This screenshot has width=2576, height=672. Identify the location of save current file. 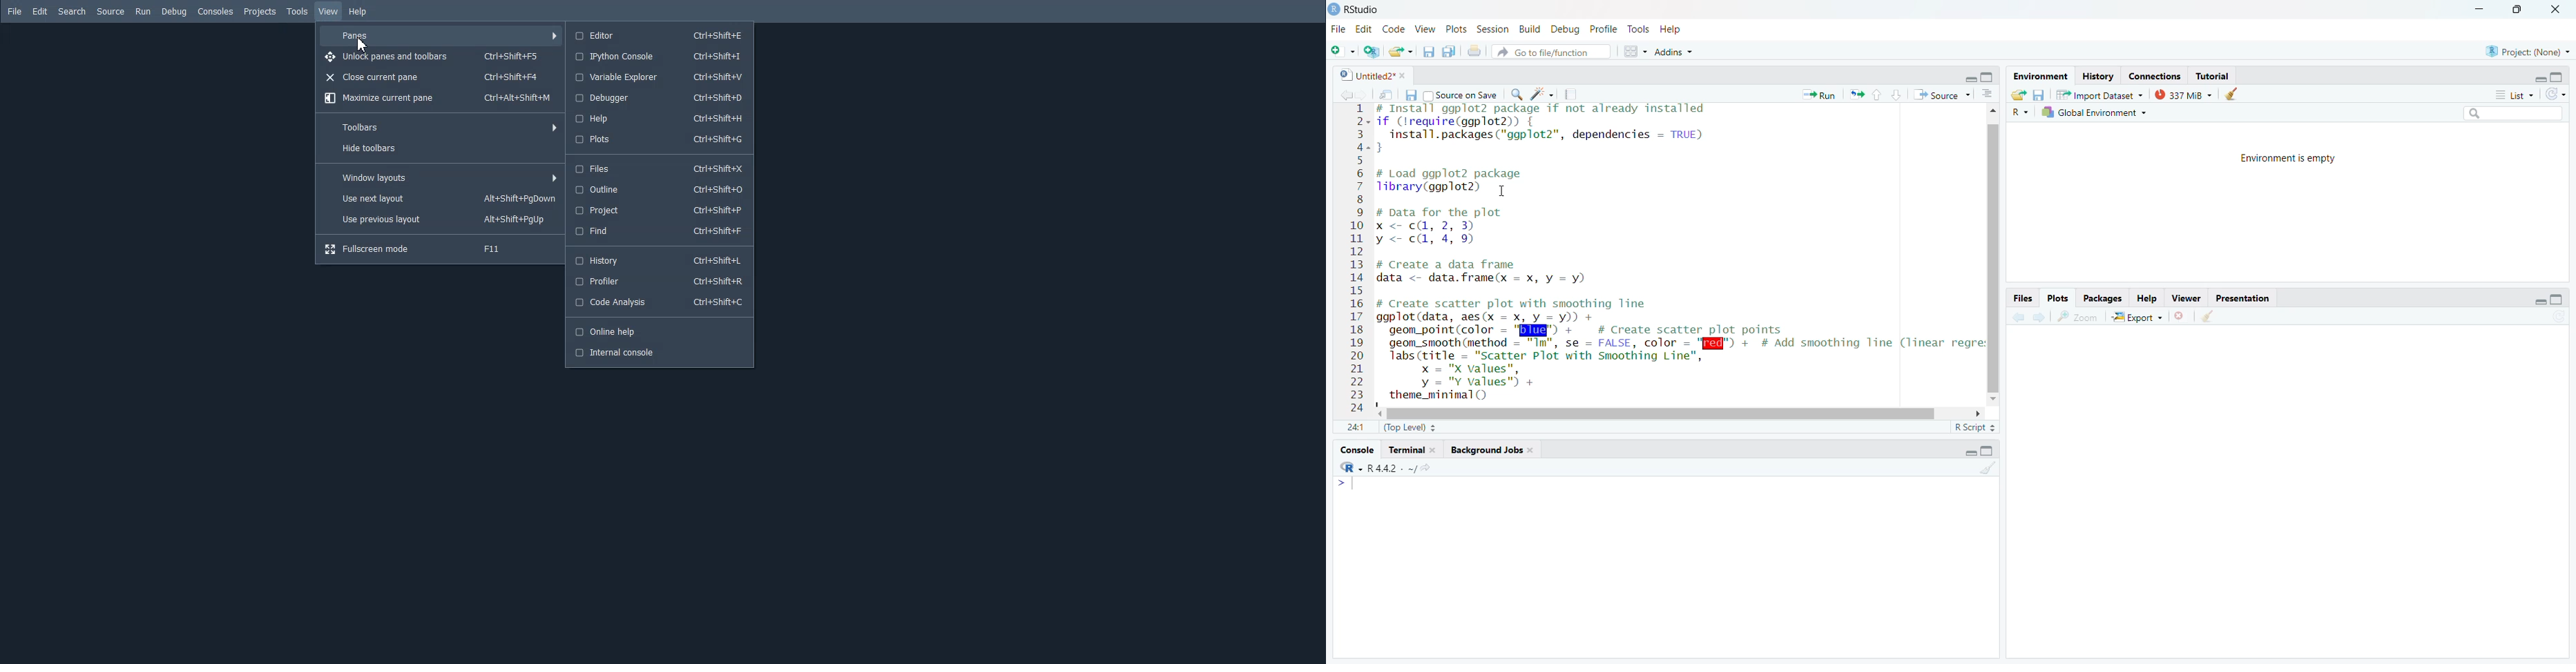
(1409, 95).